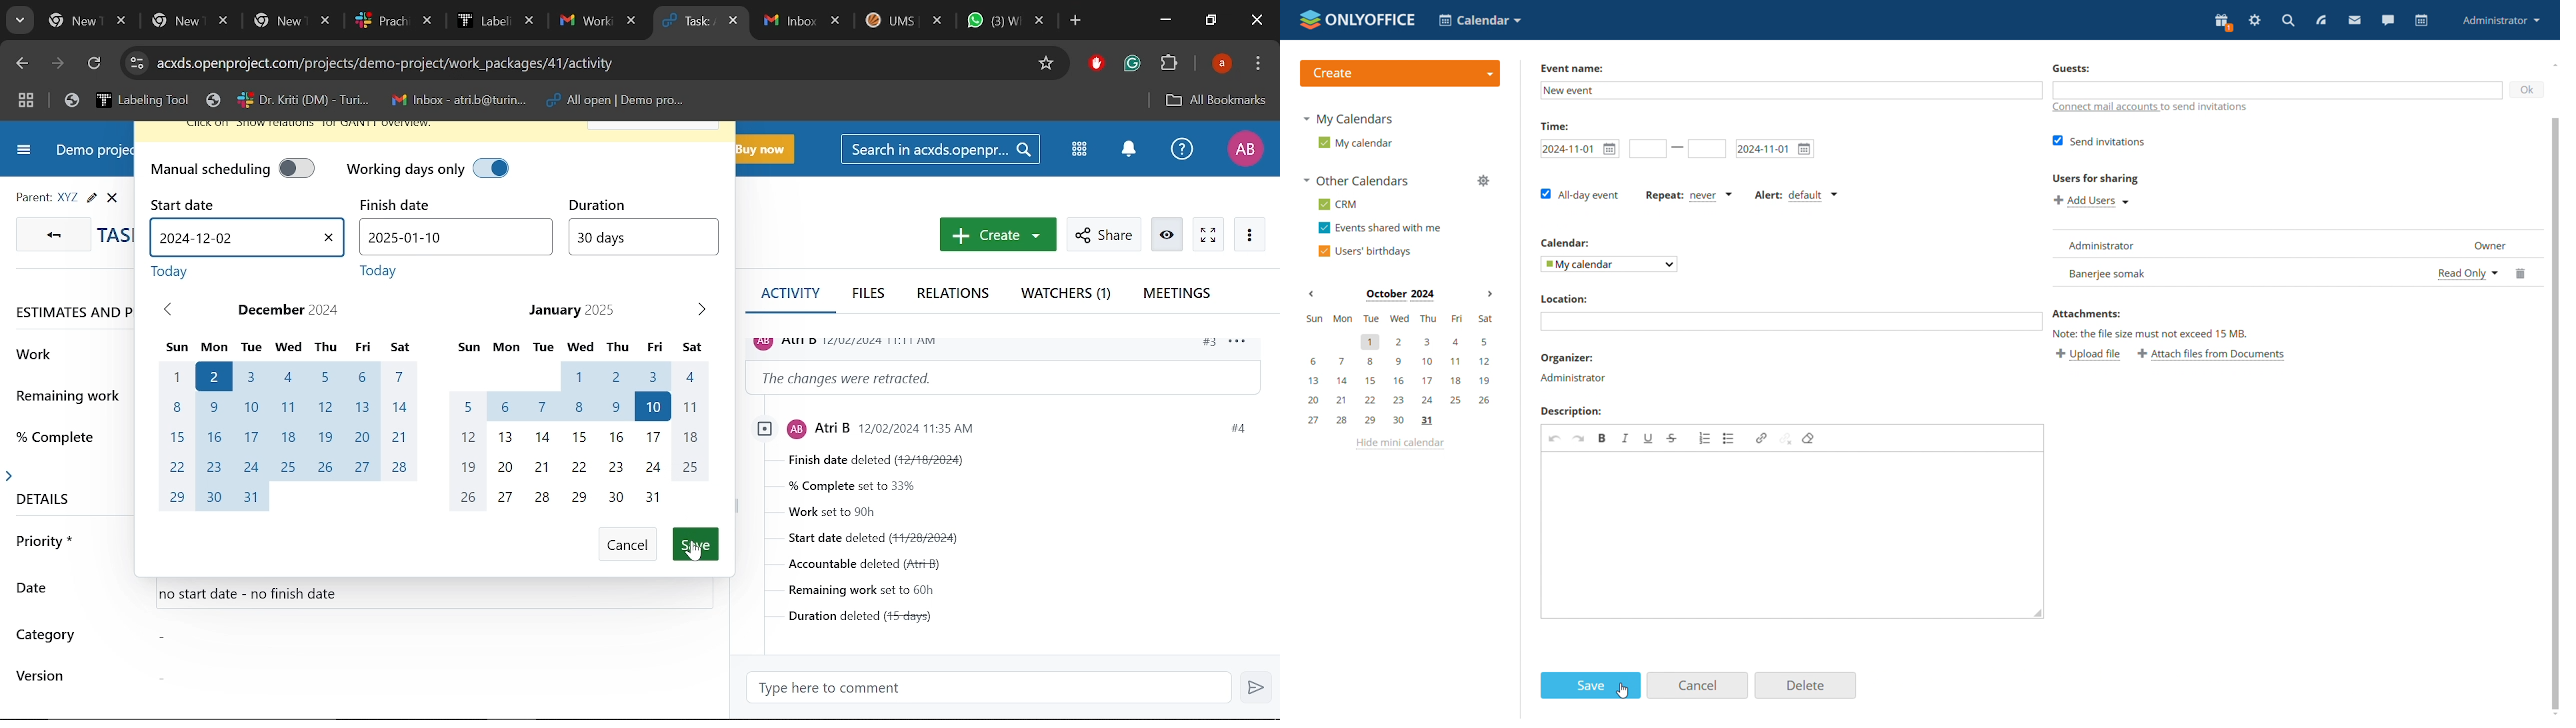 The image size is (2576, 728). I want to click on details, so click(39, 494).